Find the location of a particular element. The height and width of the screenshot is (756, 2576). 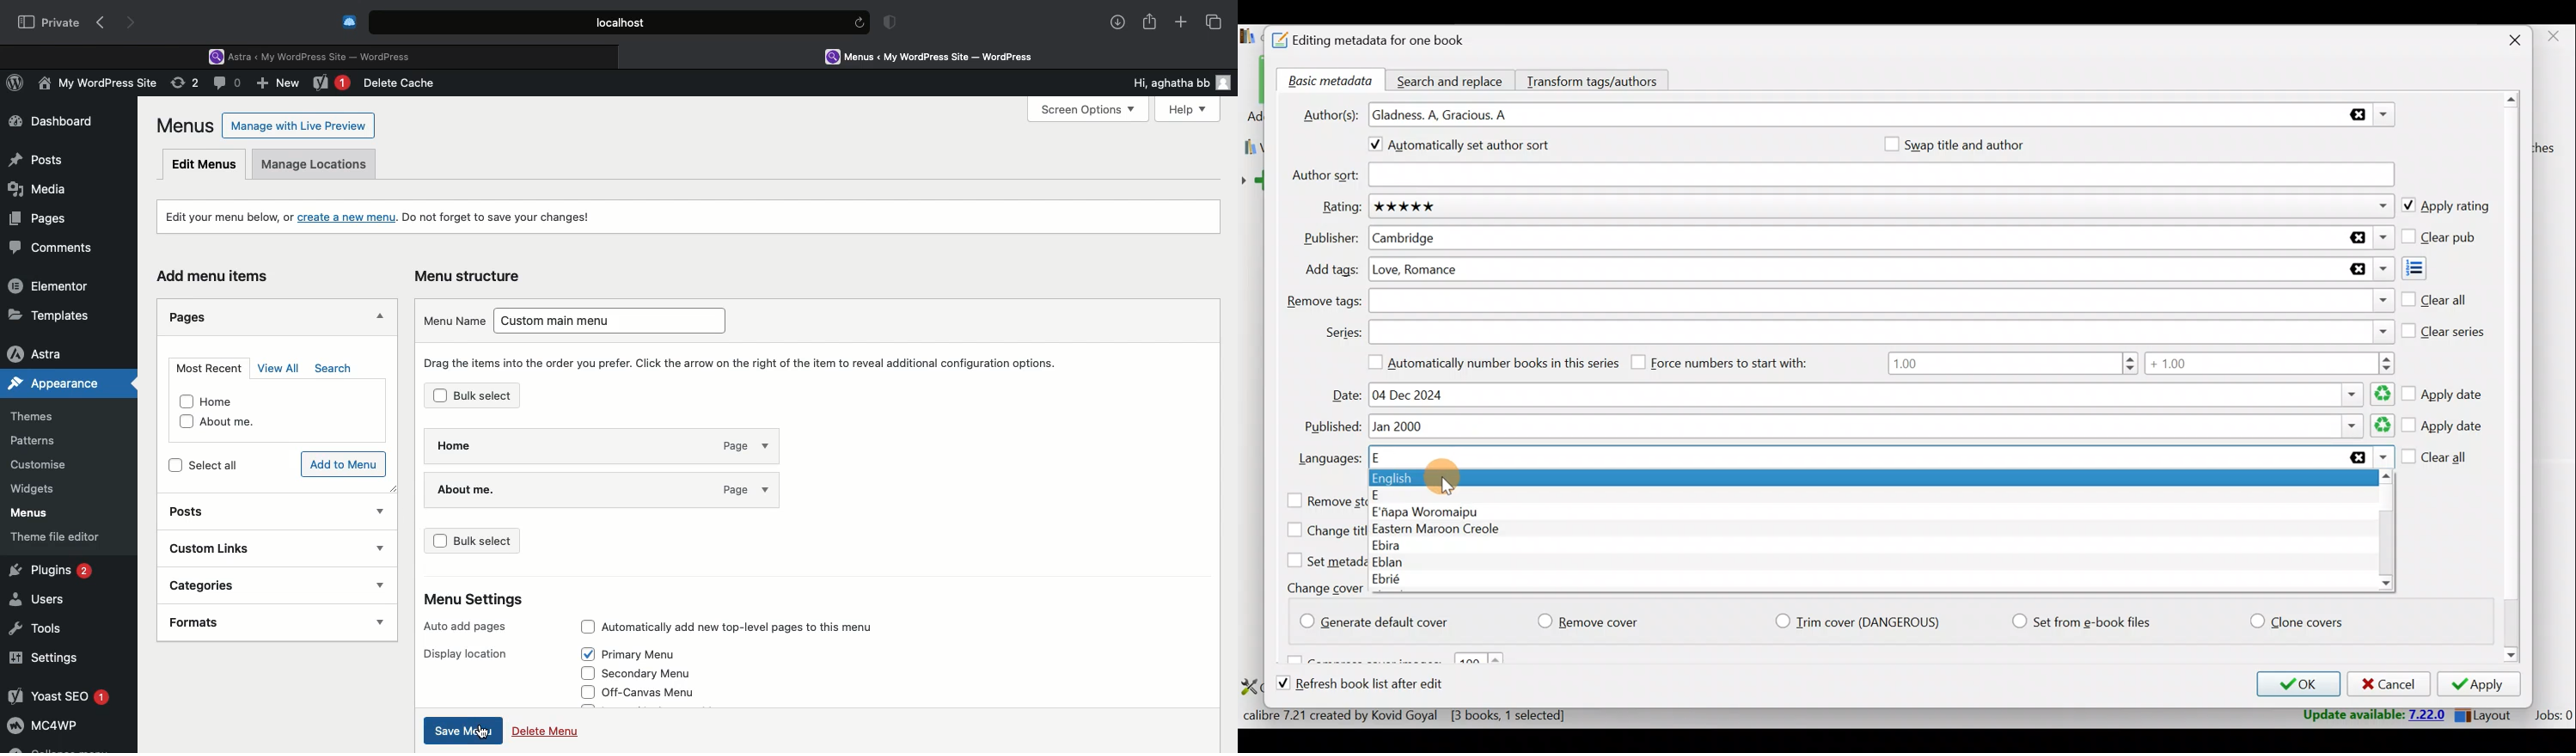

Scroll bar is located at coordinates (2513, 379).